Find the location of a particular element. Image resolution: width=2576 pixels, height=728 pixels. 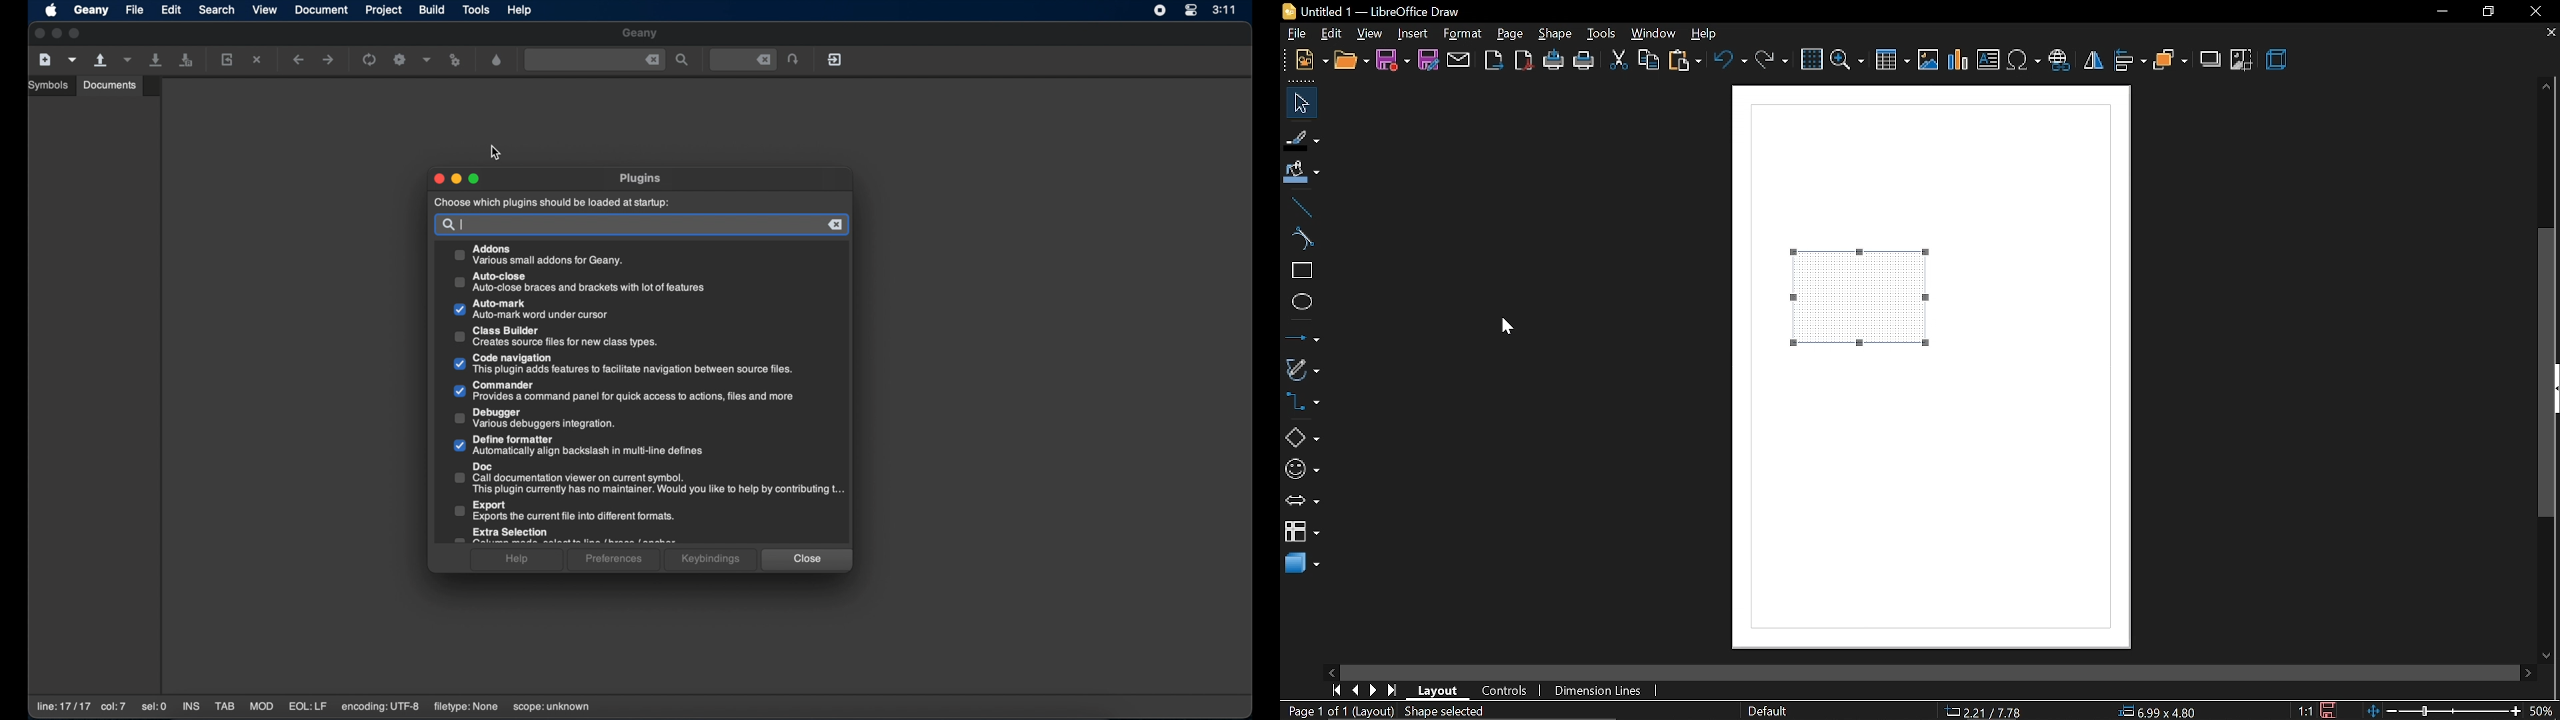

zoom is located at coordinates (1847, 60).